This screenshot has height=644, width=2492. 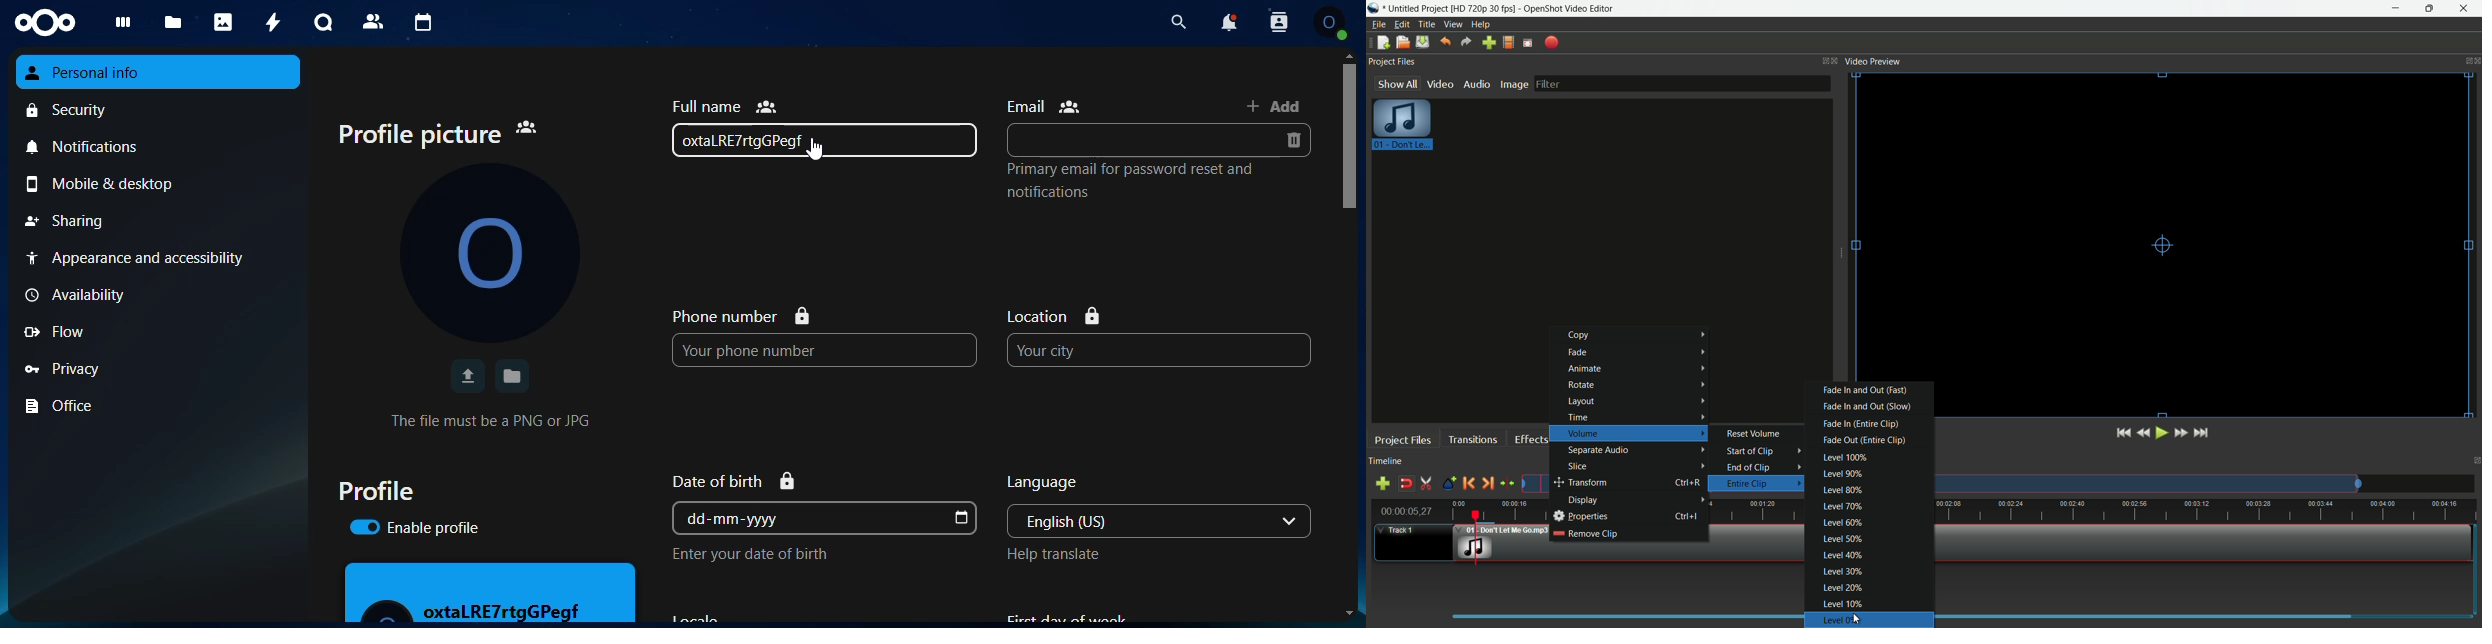 What do you see at coordinates (491, 592) in the screenshot?
I see `profile preview` at bounding box center [491, 592].